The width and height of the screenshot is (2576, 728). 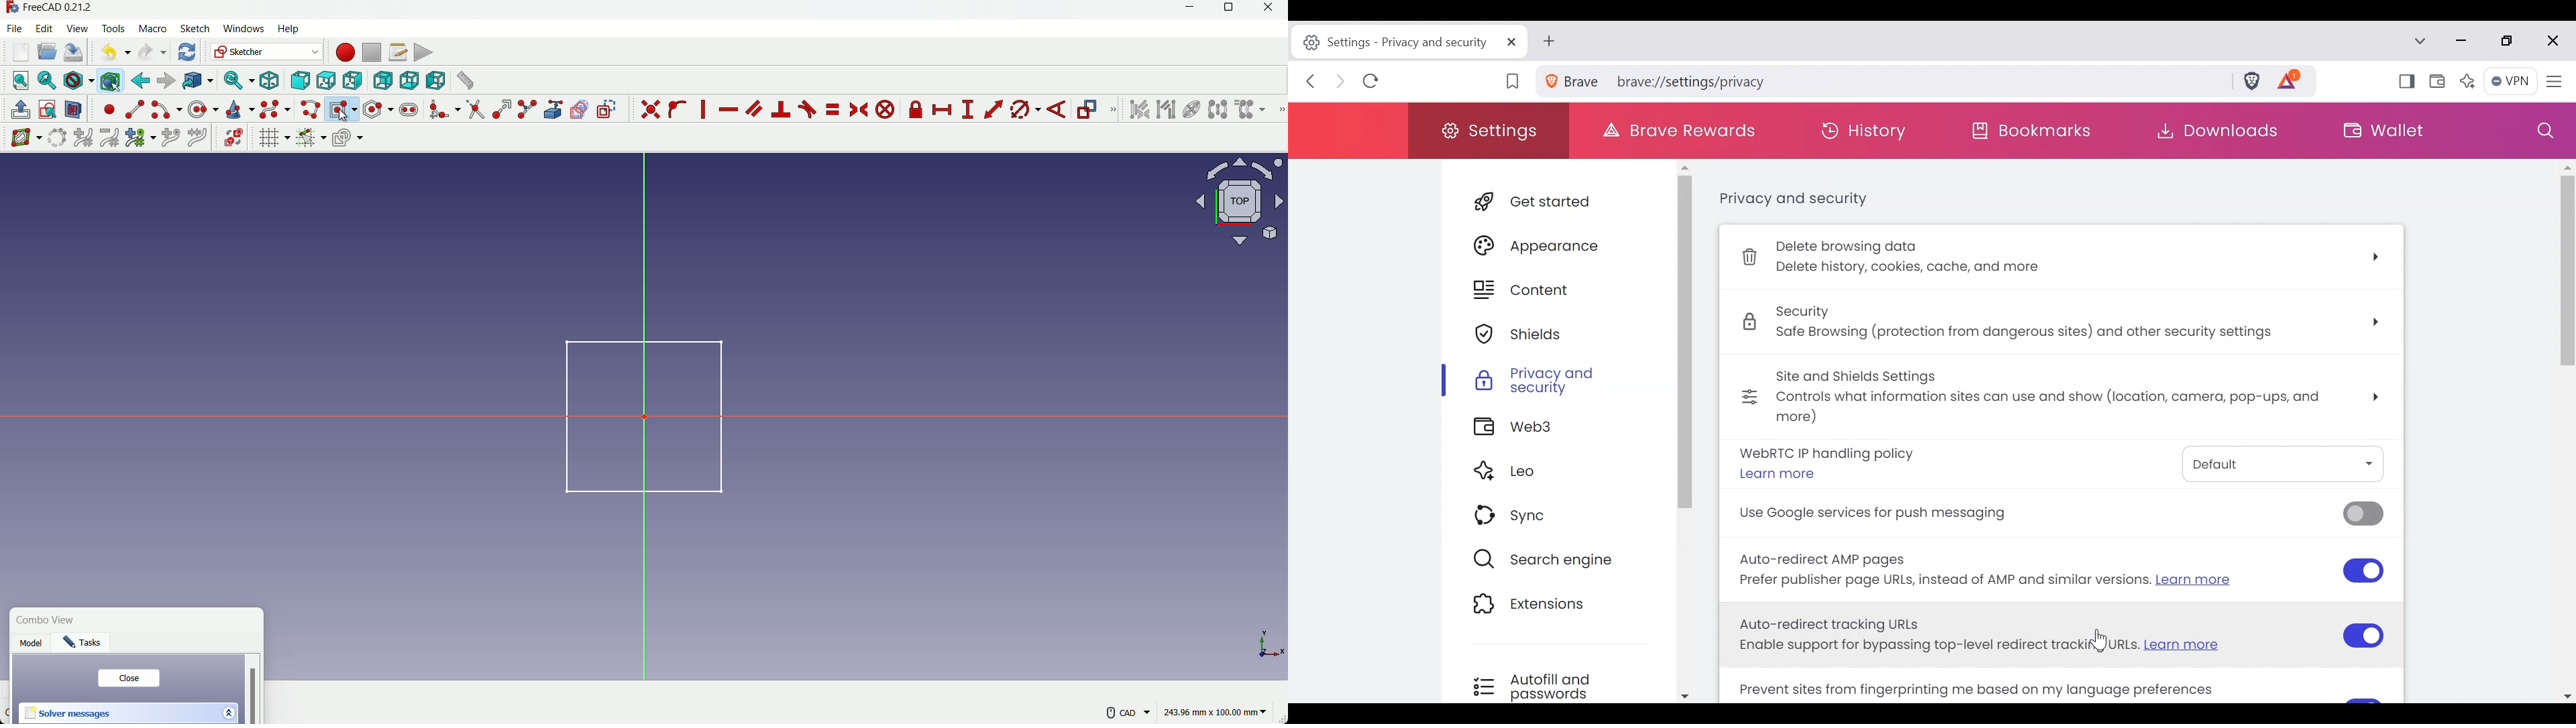 I want to click on show/hide b spiline layer information, so click(x=20, y=138).